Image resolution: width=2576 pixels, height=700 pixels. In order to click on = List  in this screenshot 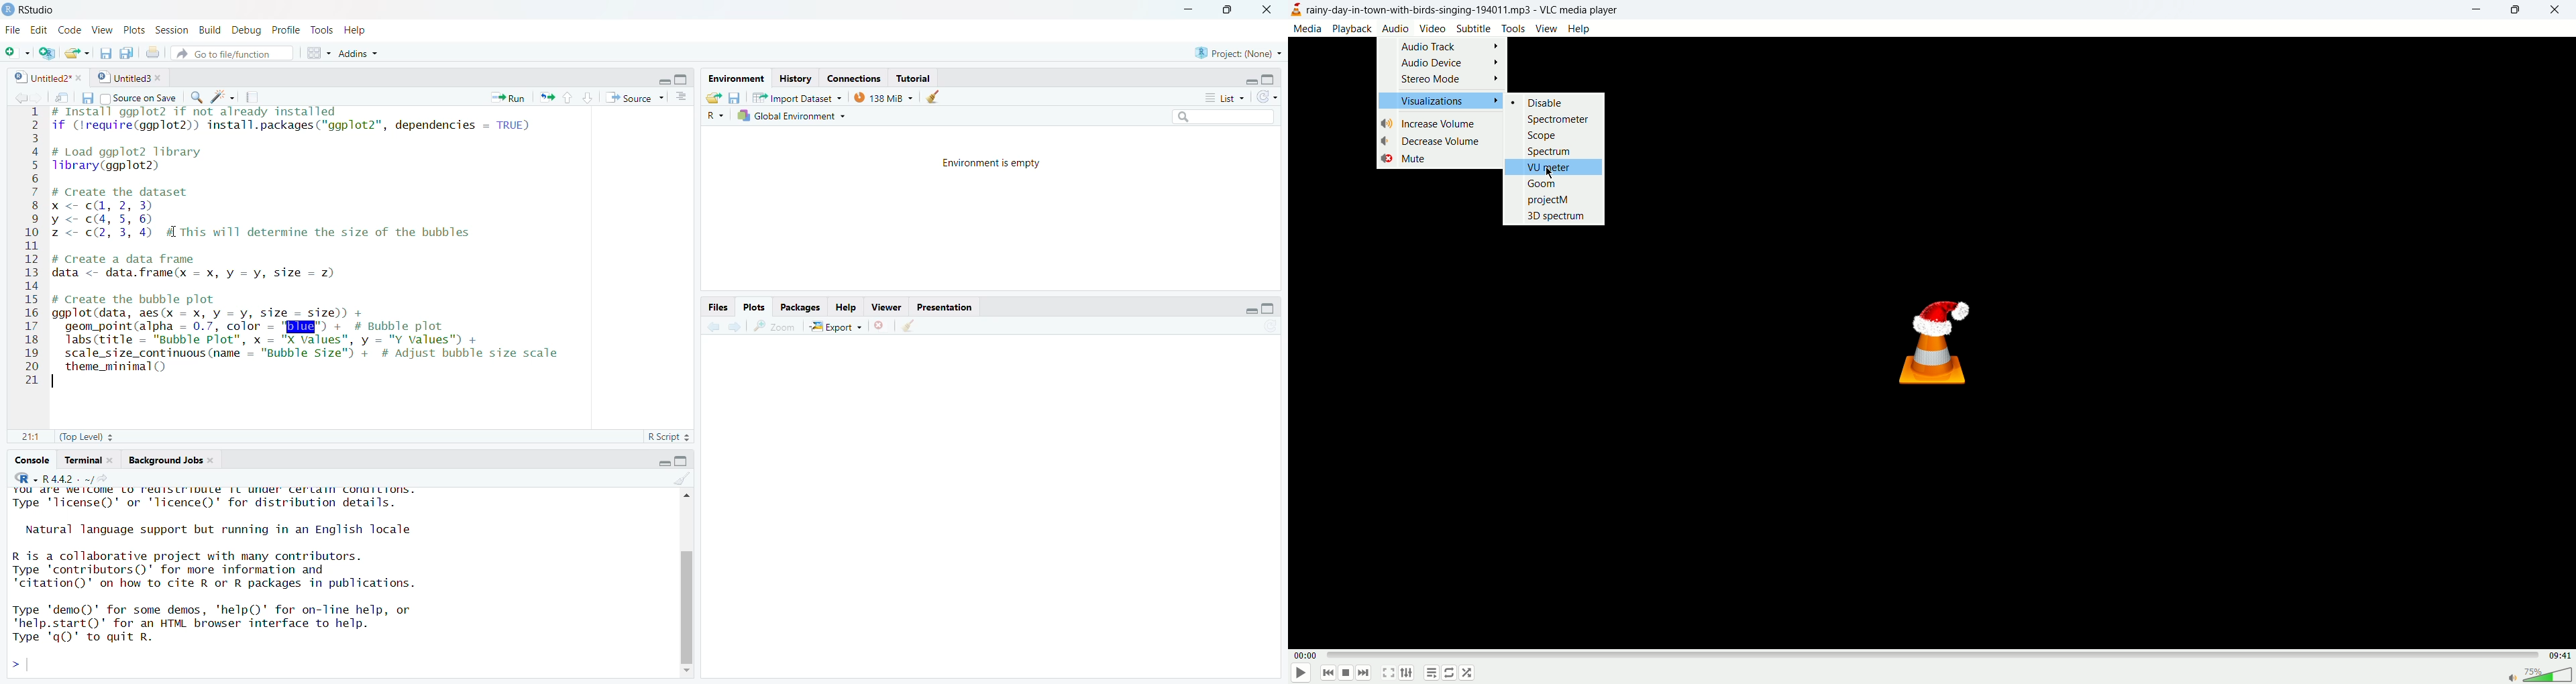, I will do `click(1218, 97)`.